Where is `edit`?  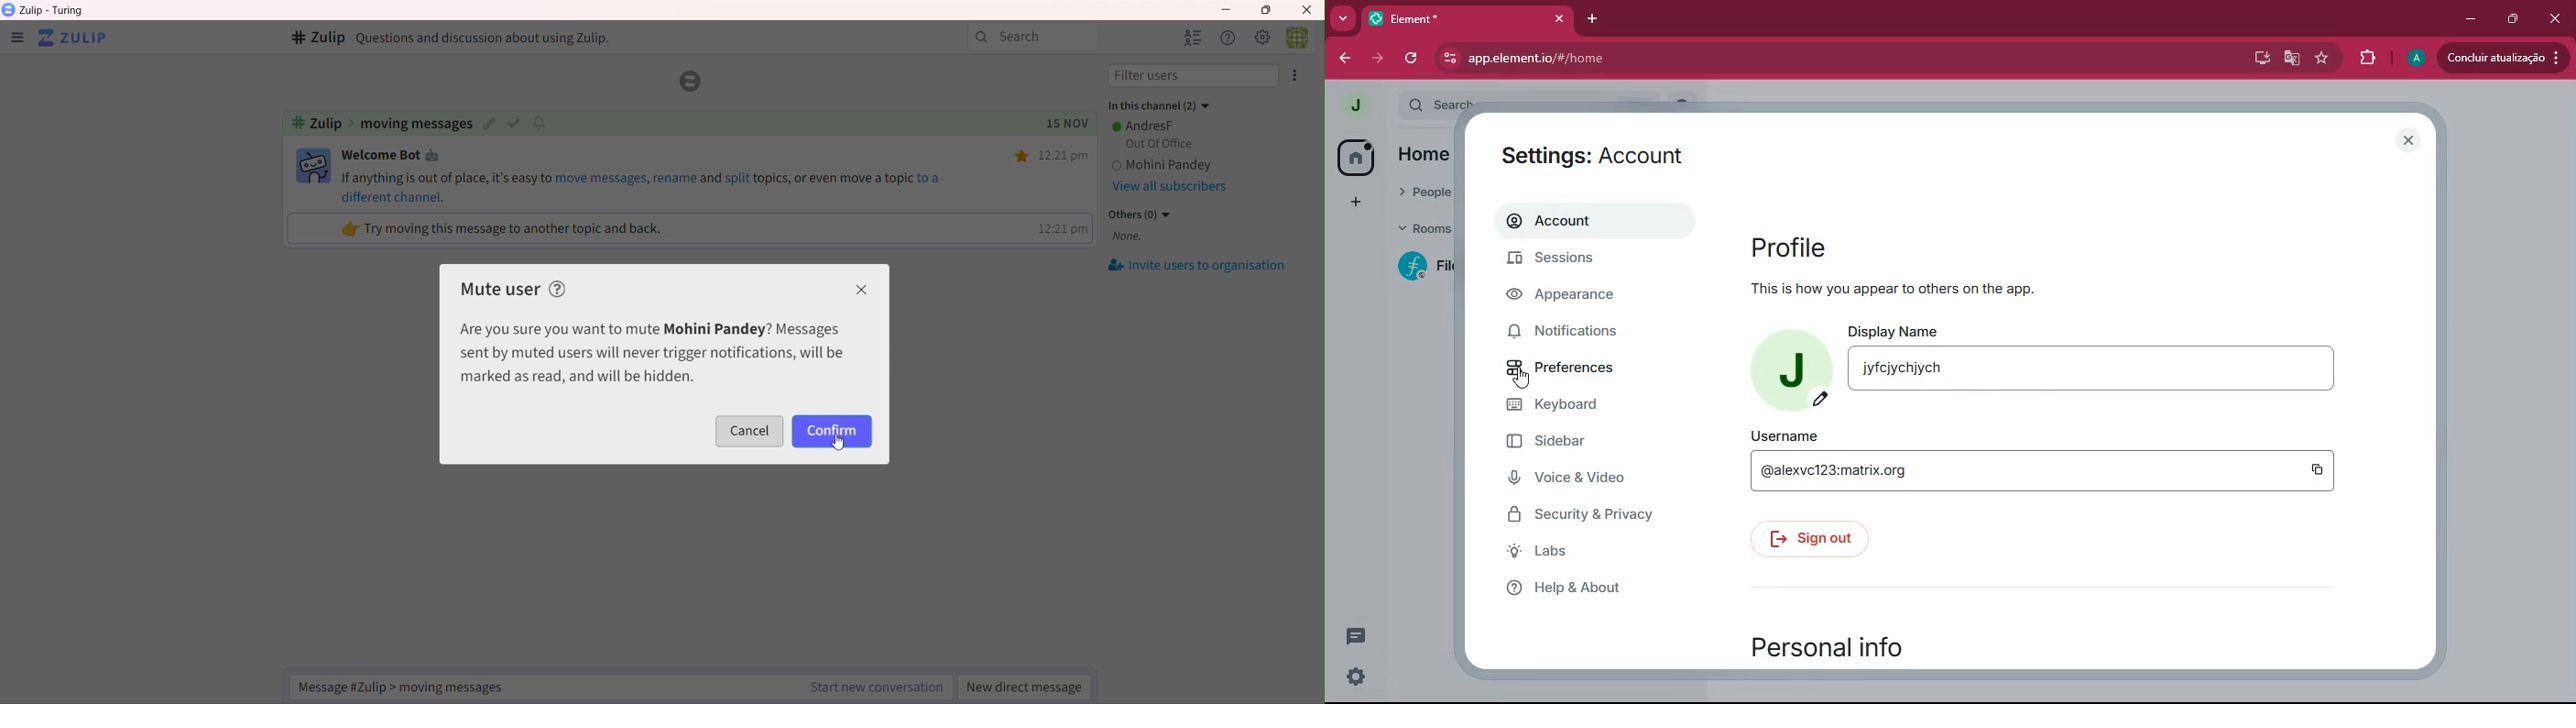 edit is located at coordinates (490, 124).